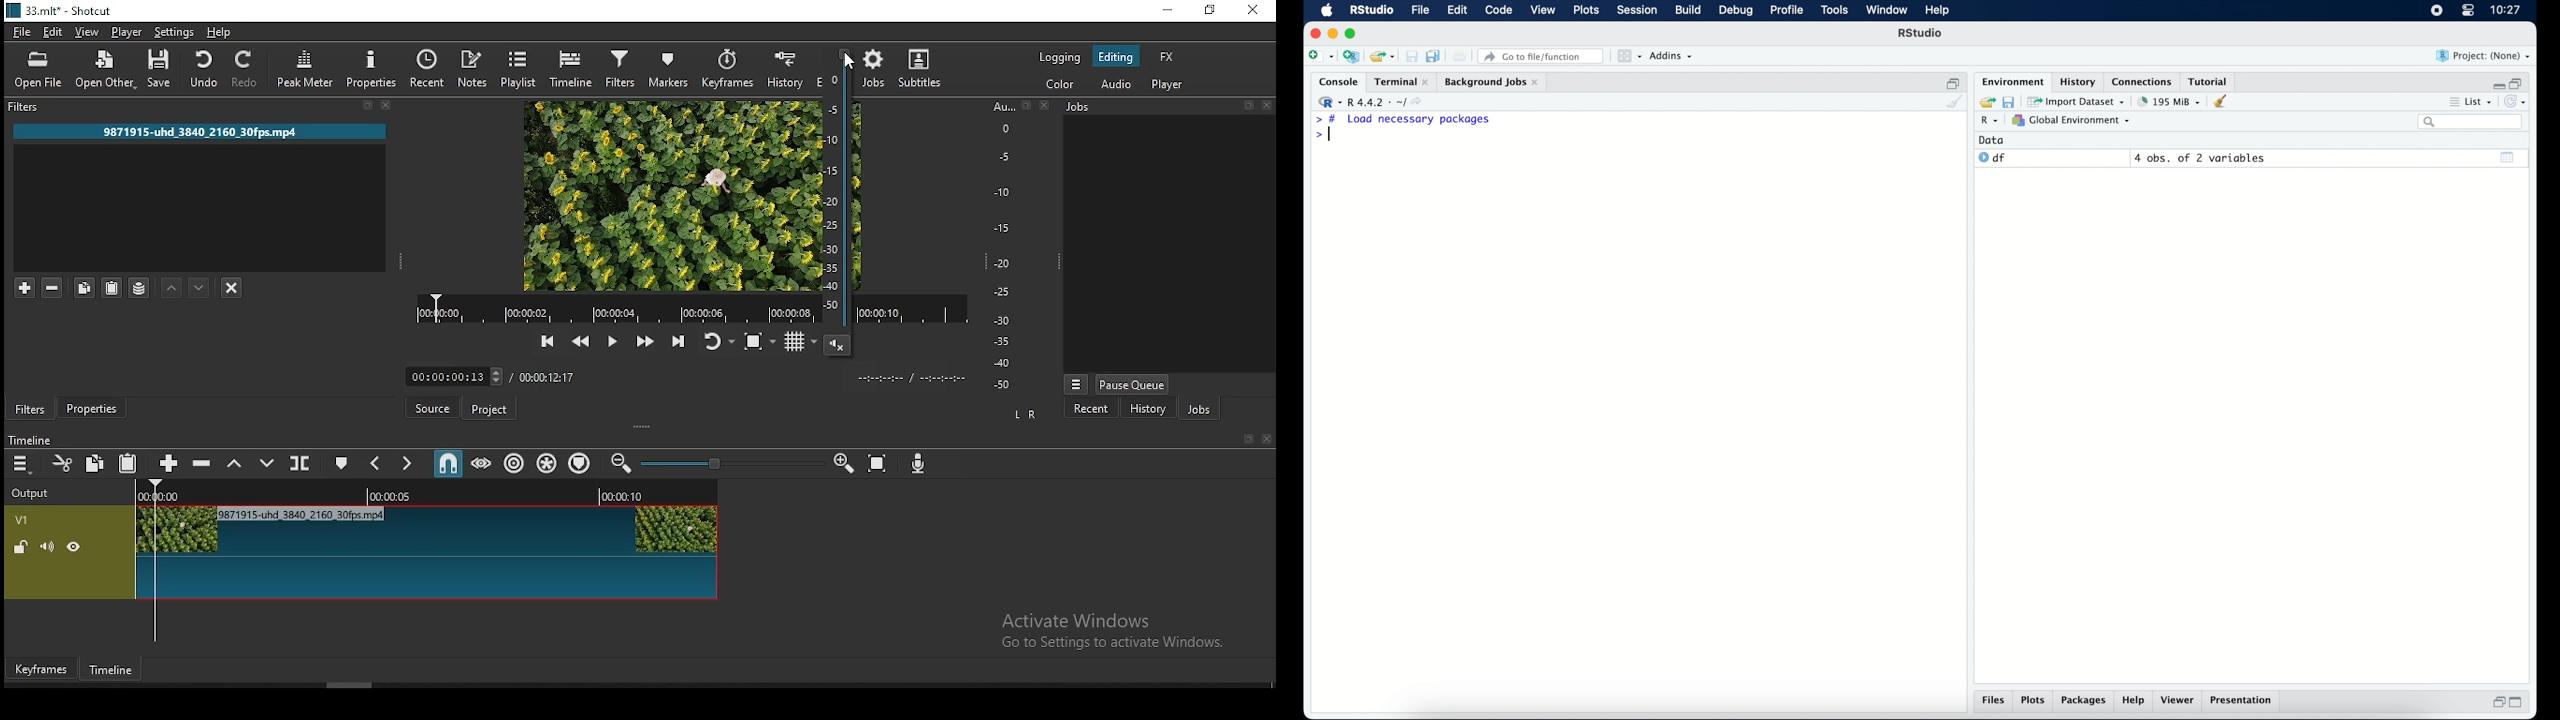 Image resolution: width=2576 pixels, height=728 pixels. Describe the element at coordinates (2225, 102) in the screenshot. I see `clear workspace` at that location.